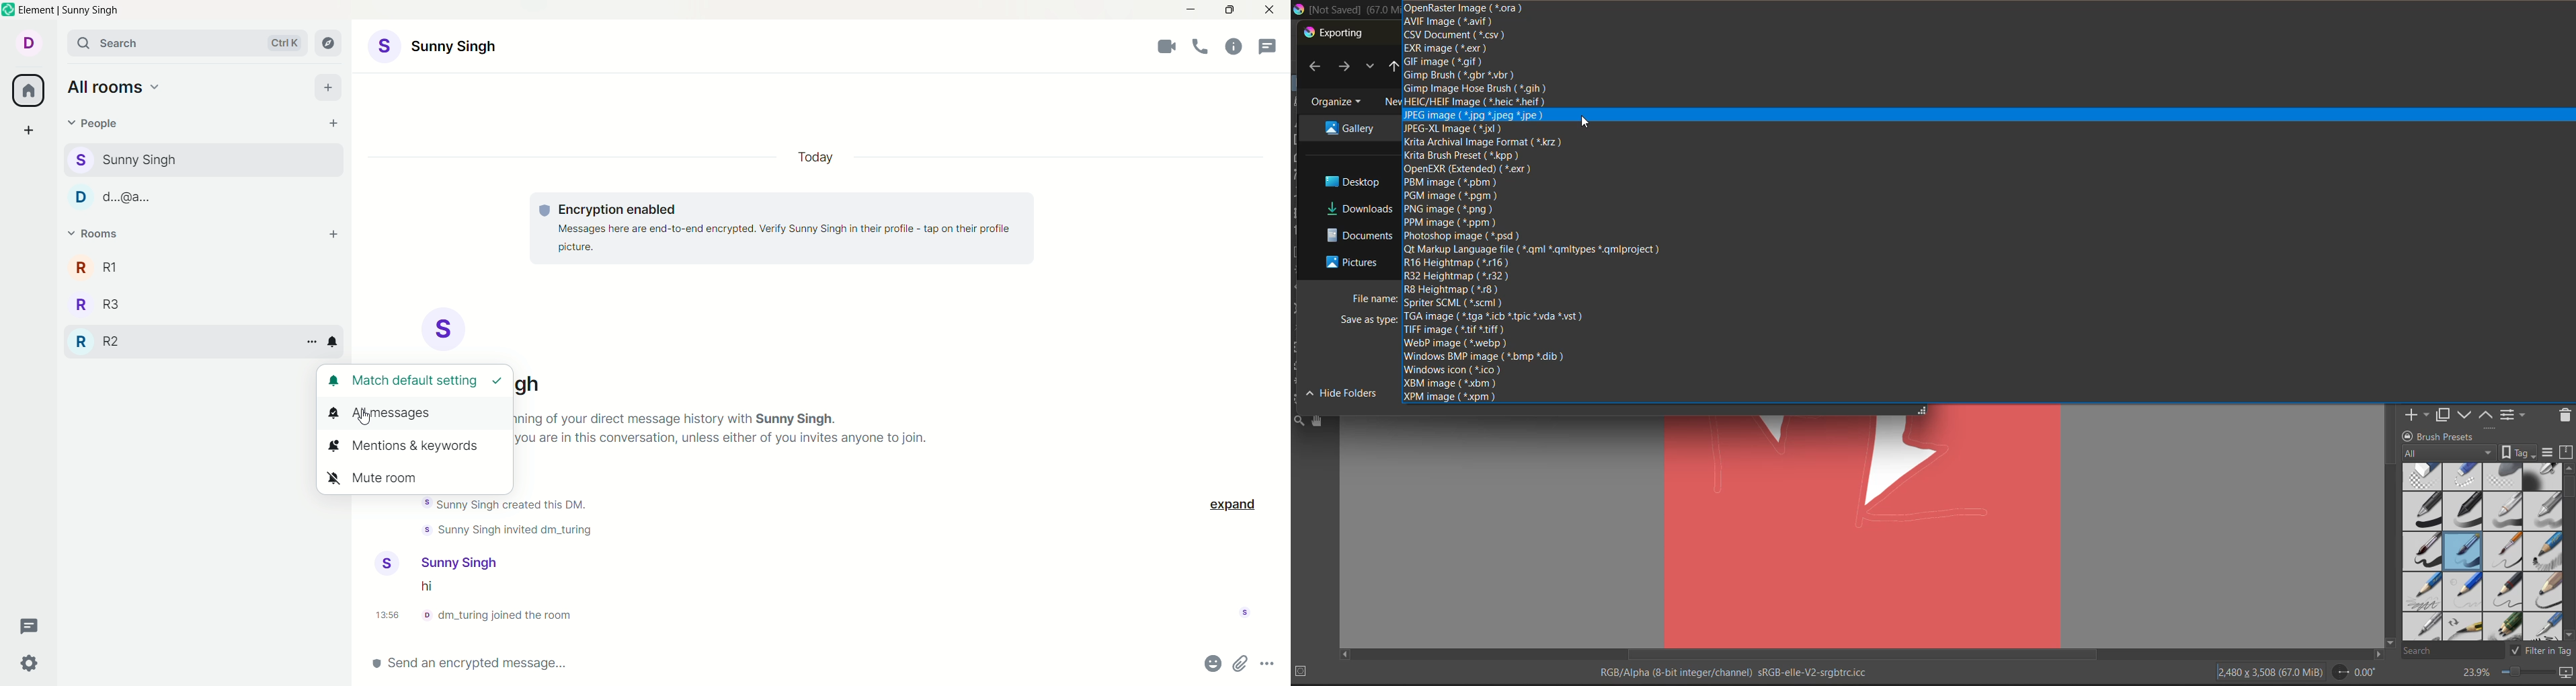 The width and height of the screenshot is (2576, 700). Describe the element at coordinates (1456, 276) in the screenshot. I see `r32 heightmap` at that location.